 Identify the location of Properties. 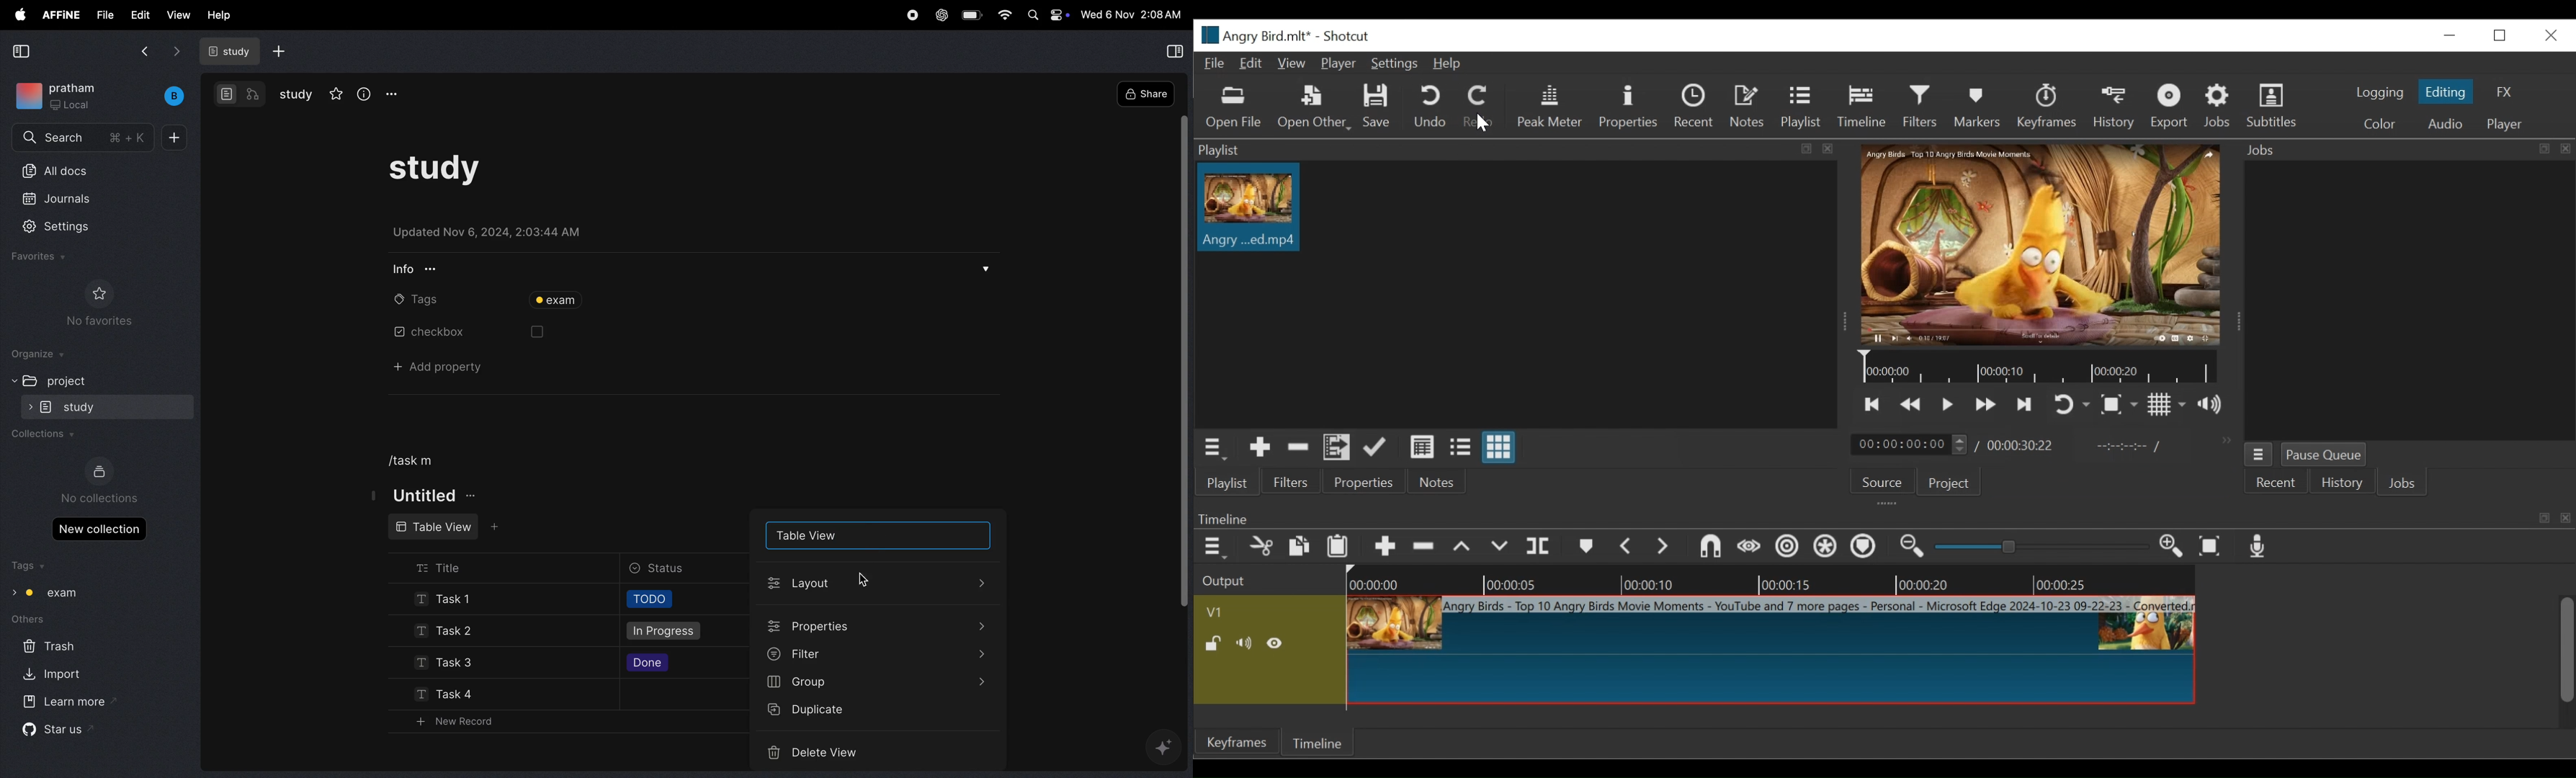
(1360, 480).